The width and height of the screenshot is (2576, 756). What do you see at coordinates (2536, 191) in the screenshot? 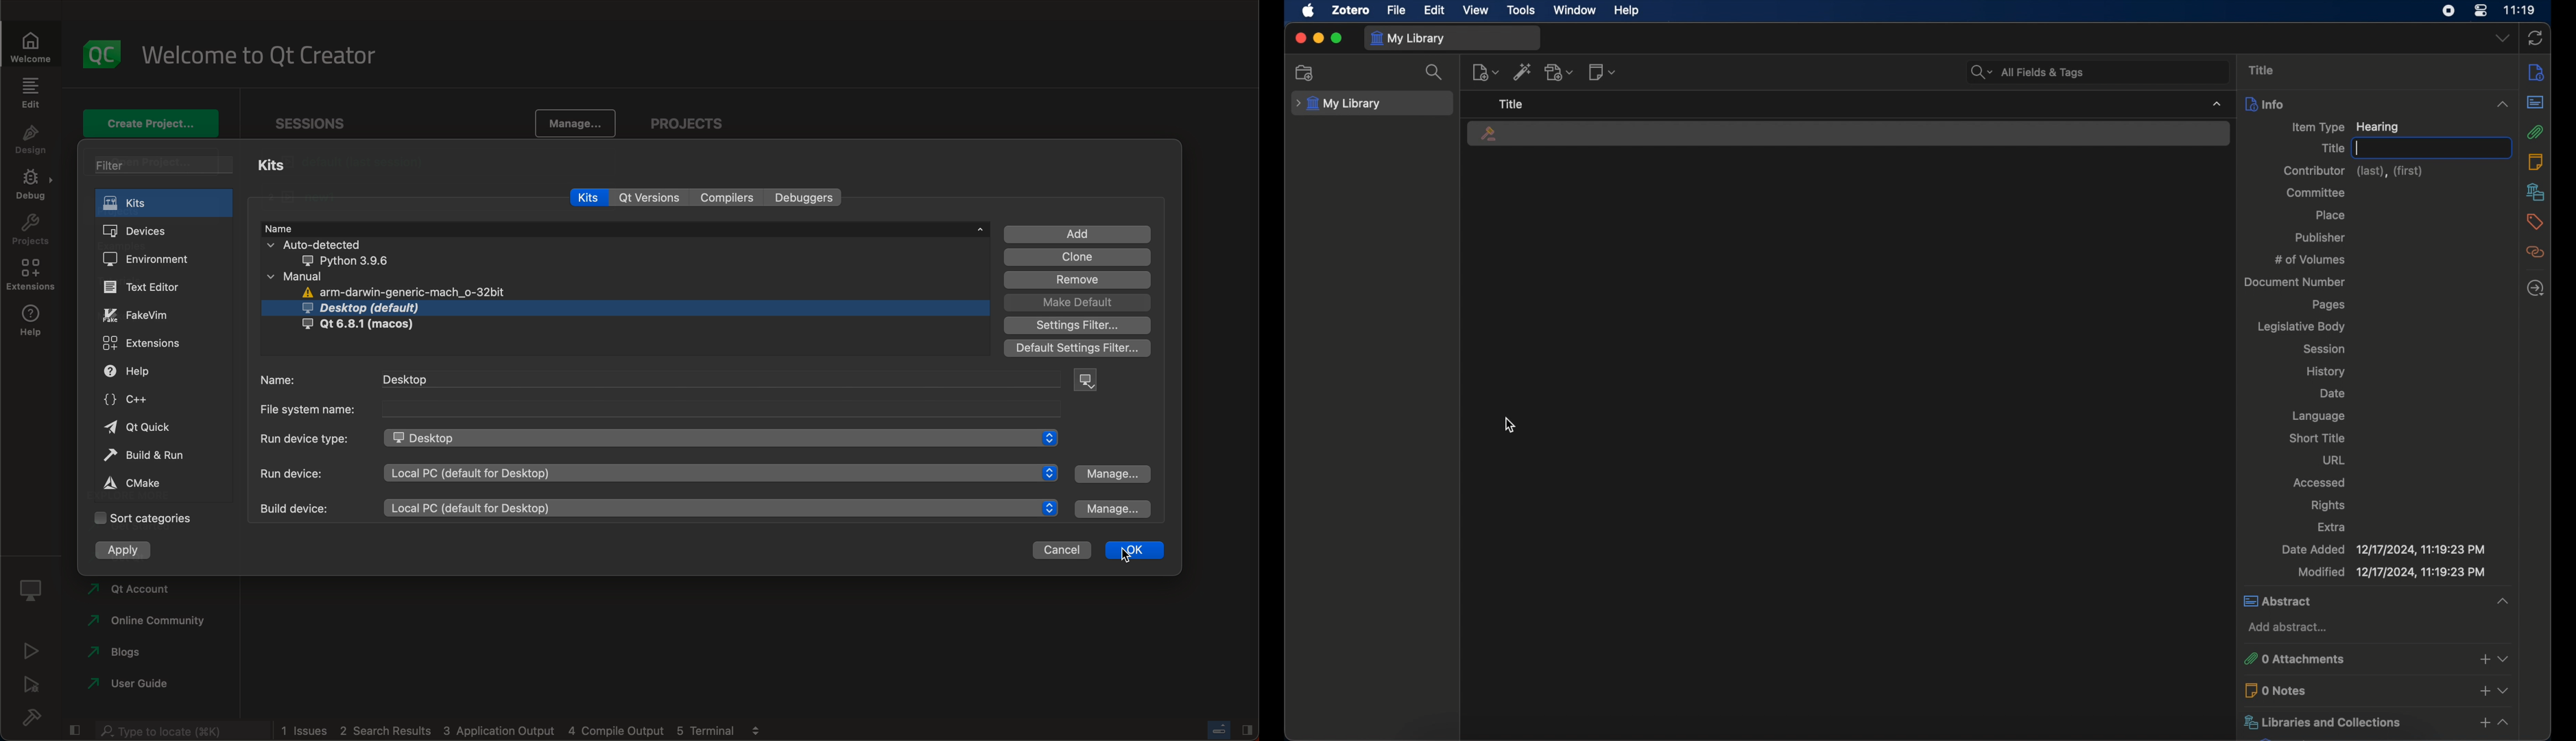
I see `libraries` at bounding box center [2536, 191].